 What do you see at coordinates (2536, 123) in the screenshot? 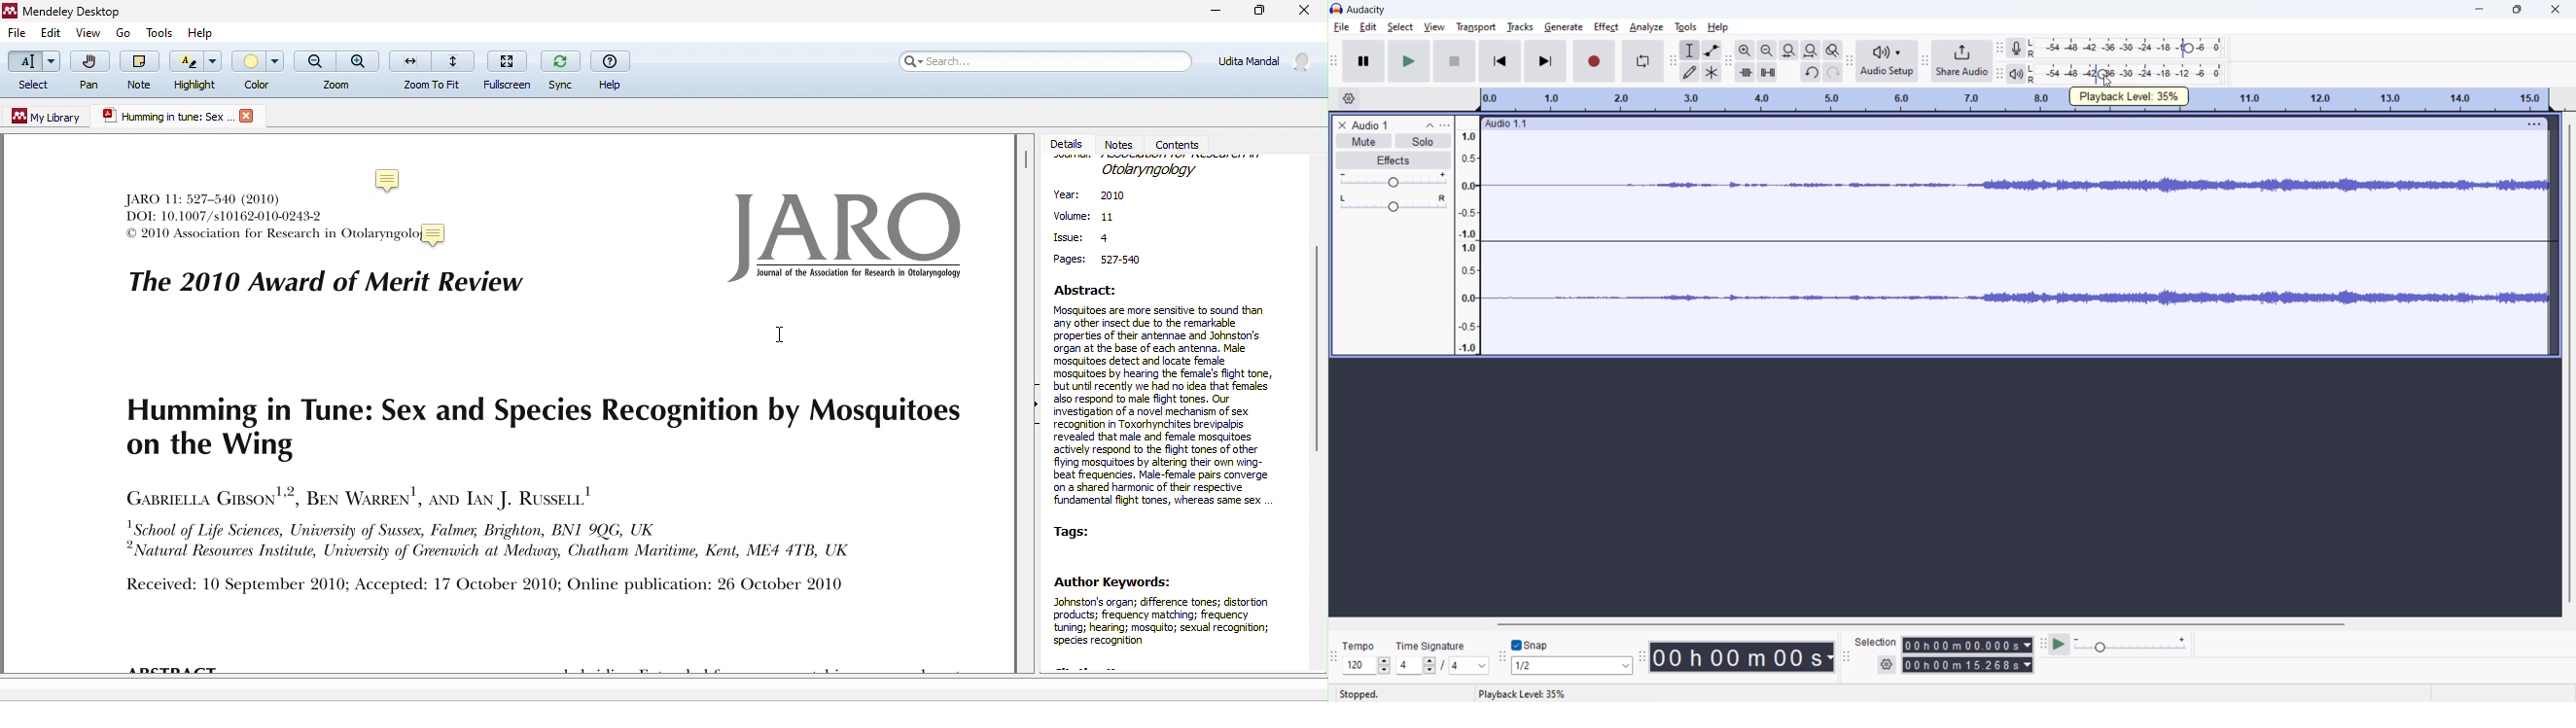
I see `menu` at bounding box center [2536, 123].